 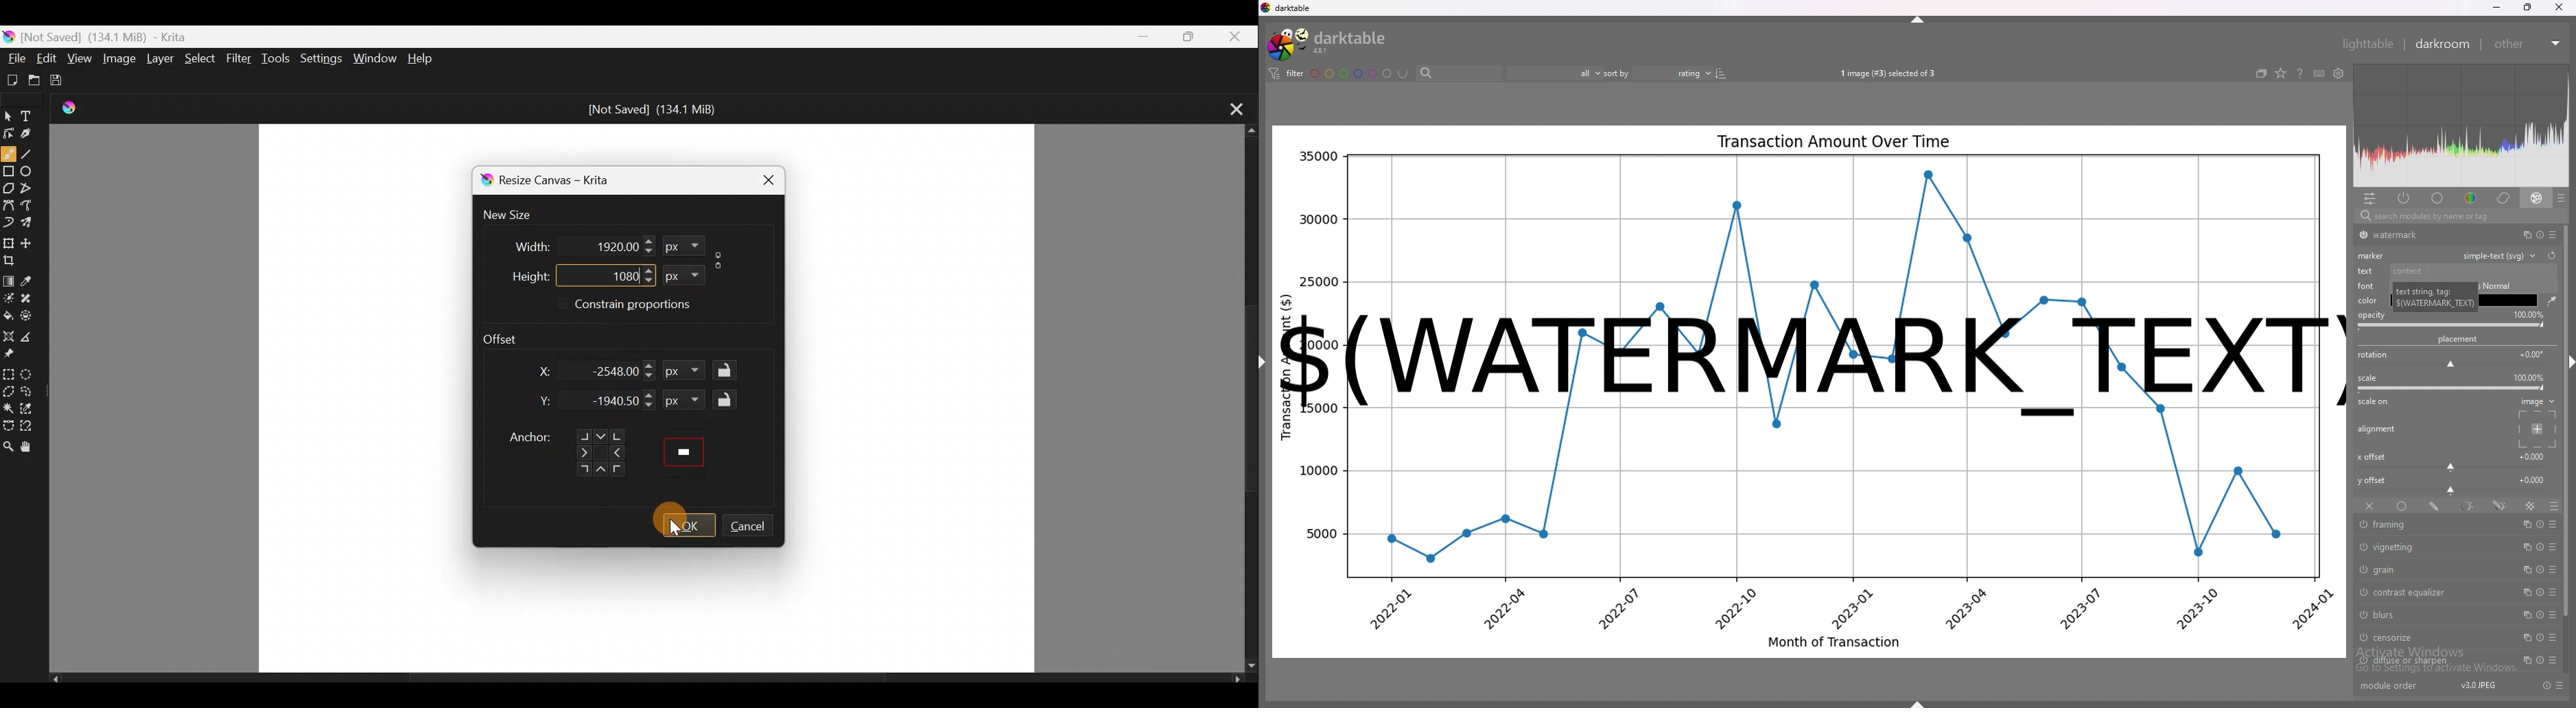 What do you see at coordinates (755, 528) in the screenshot?
I see `Cancel` at bounding box center [755, 528].